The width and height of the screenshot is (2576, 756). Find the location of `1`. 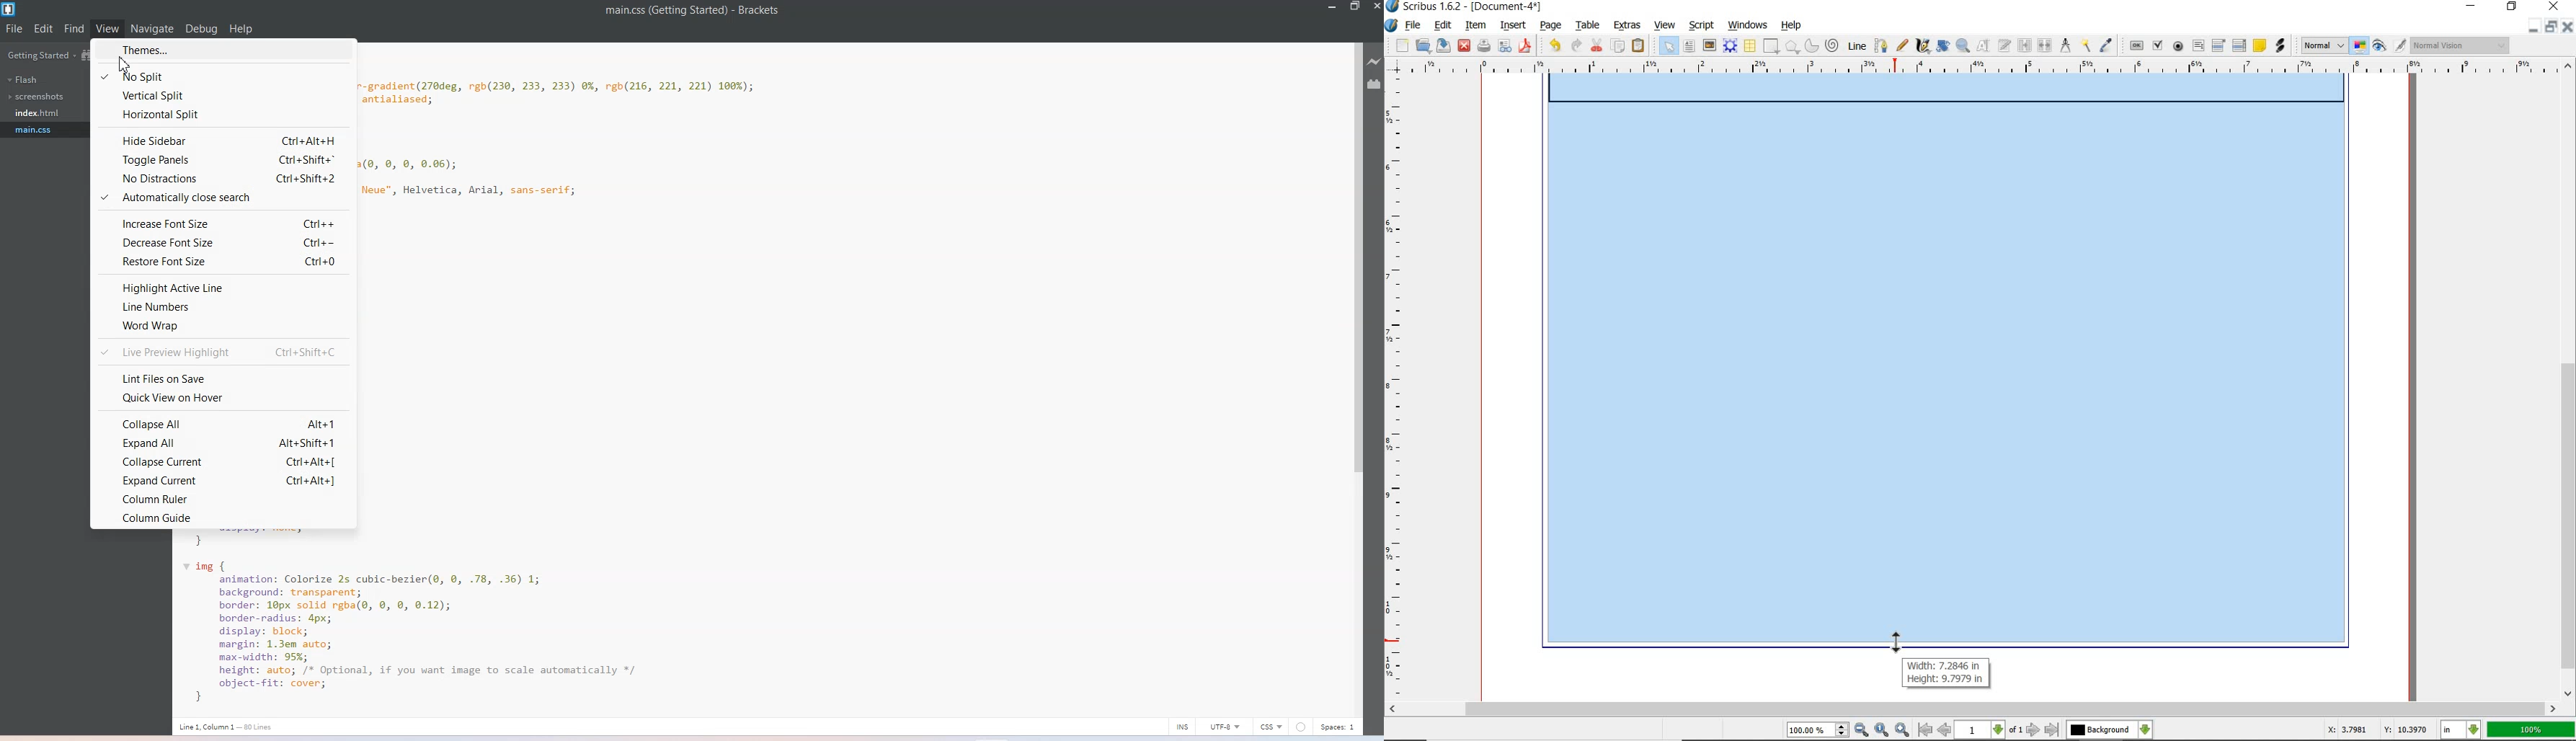

1 is located at coordinates (1981, 730).